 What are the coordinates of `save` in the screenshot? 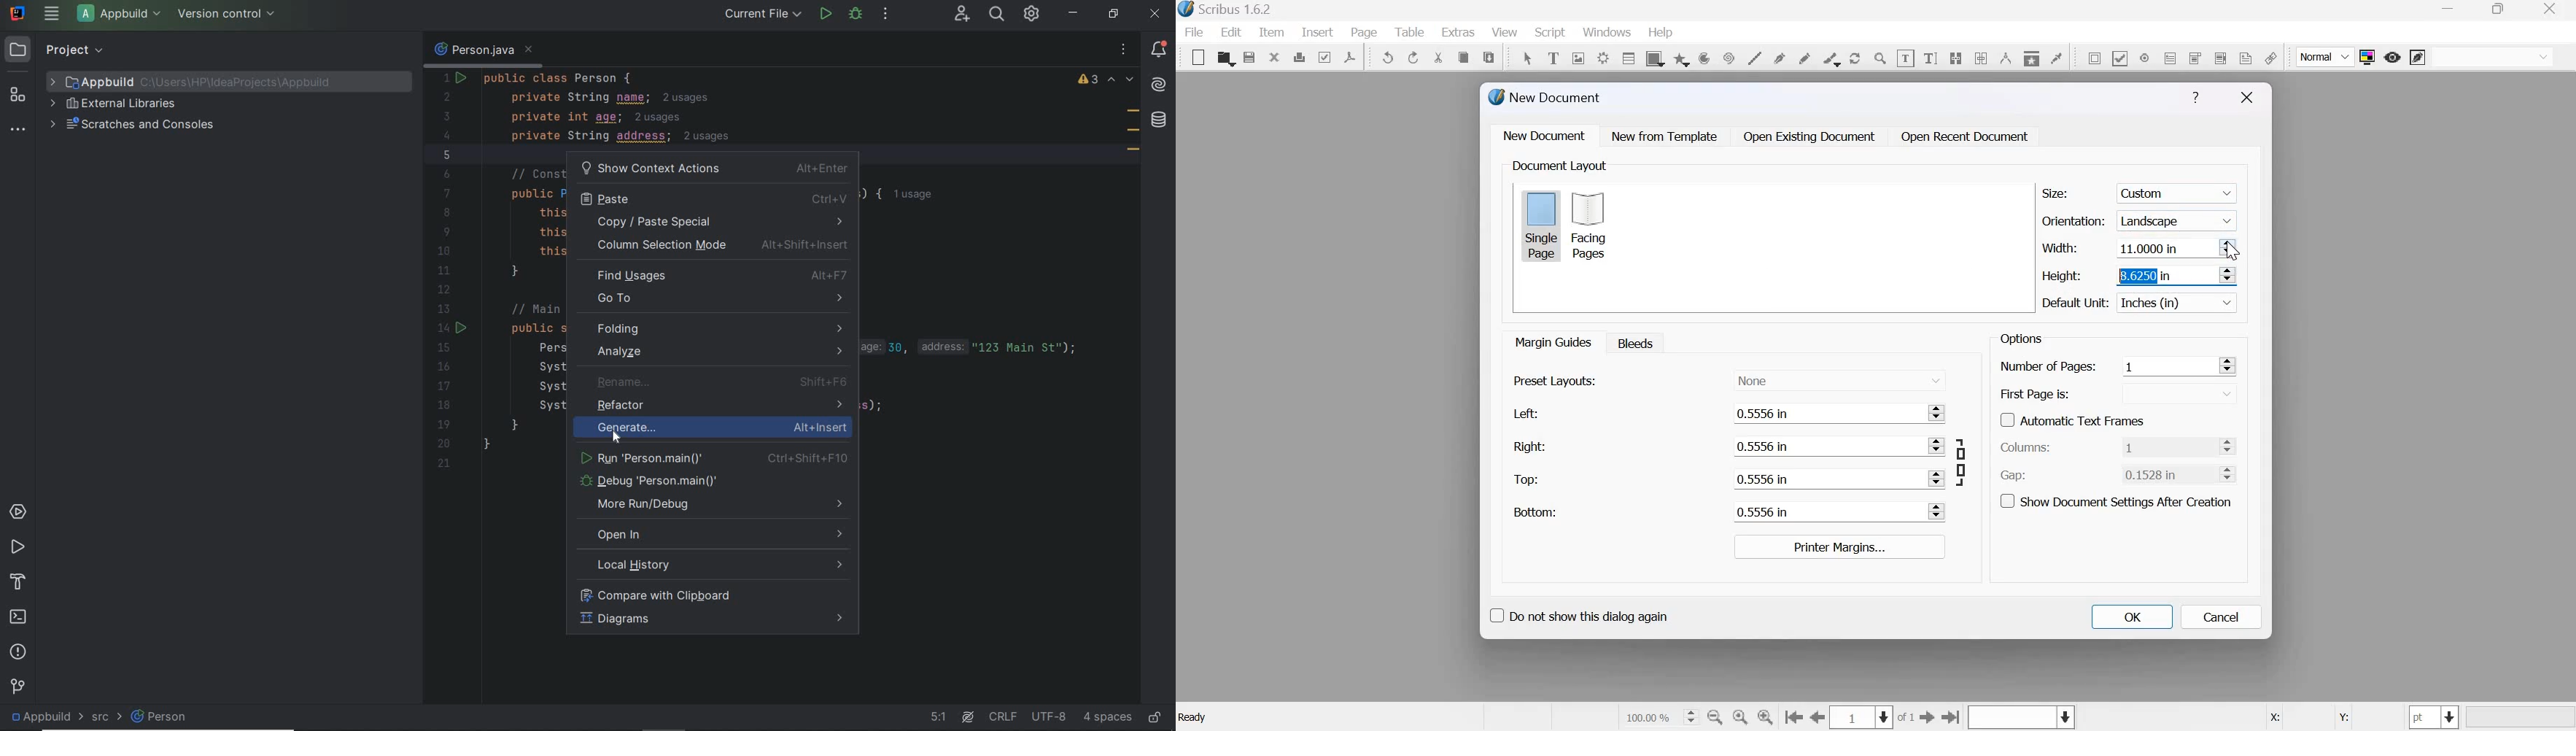 It's located at (1249, 58).